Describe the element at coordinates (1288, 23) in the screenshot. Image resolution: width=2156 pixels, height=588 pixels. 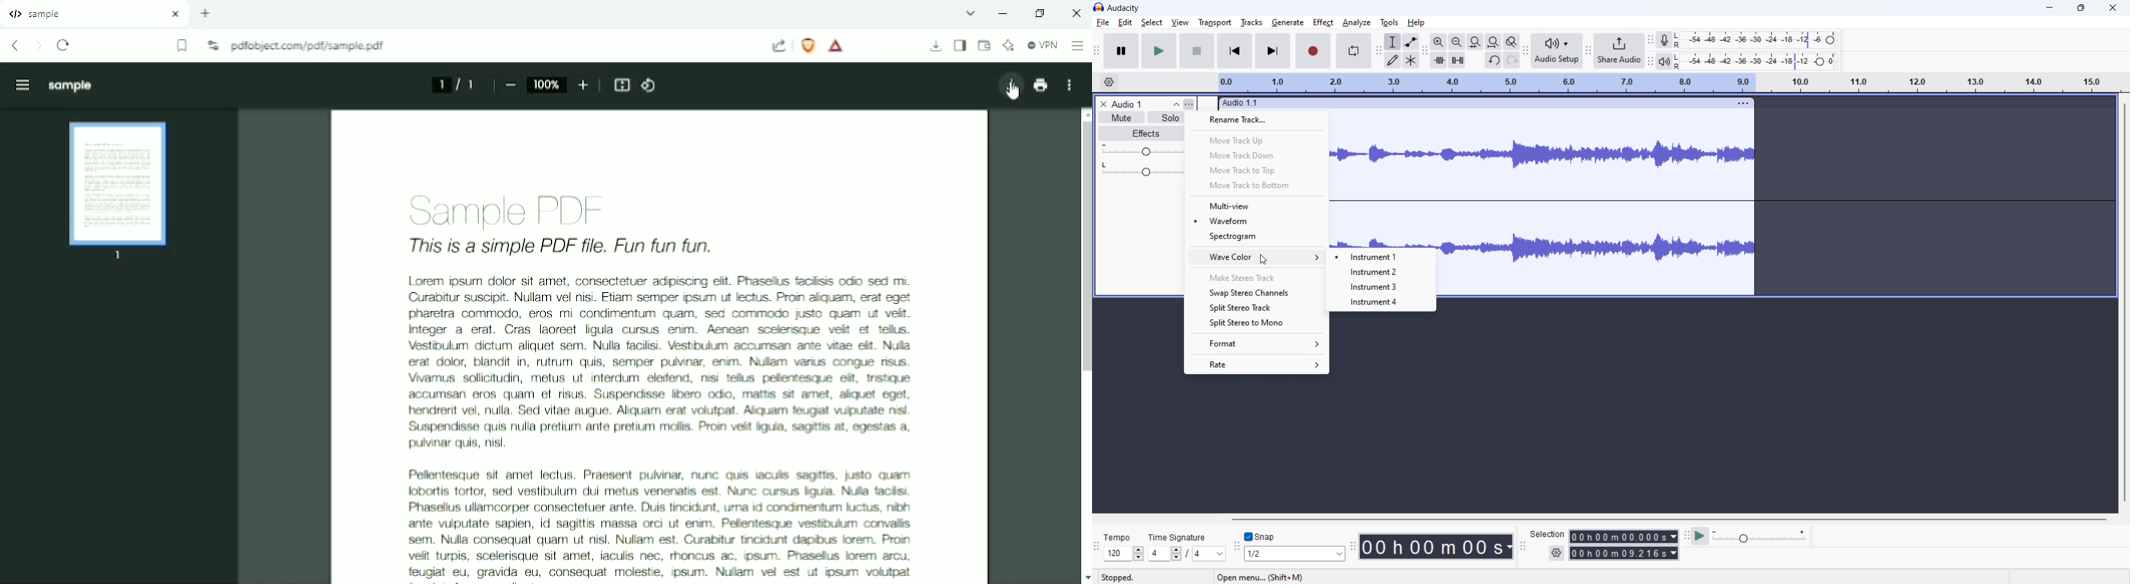
I see `generate` at that location.